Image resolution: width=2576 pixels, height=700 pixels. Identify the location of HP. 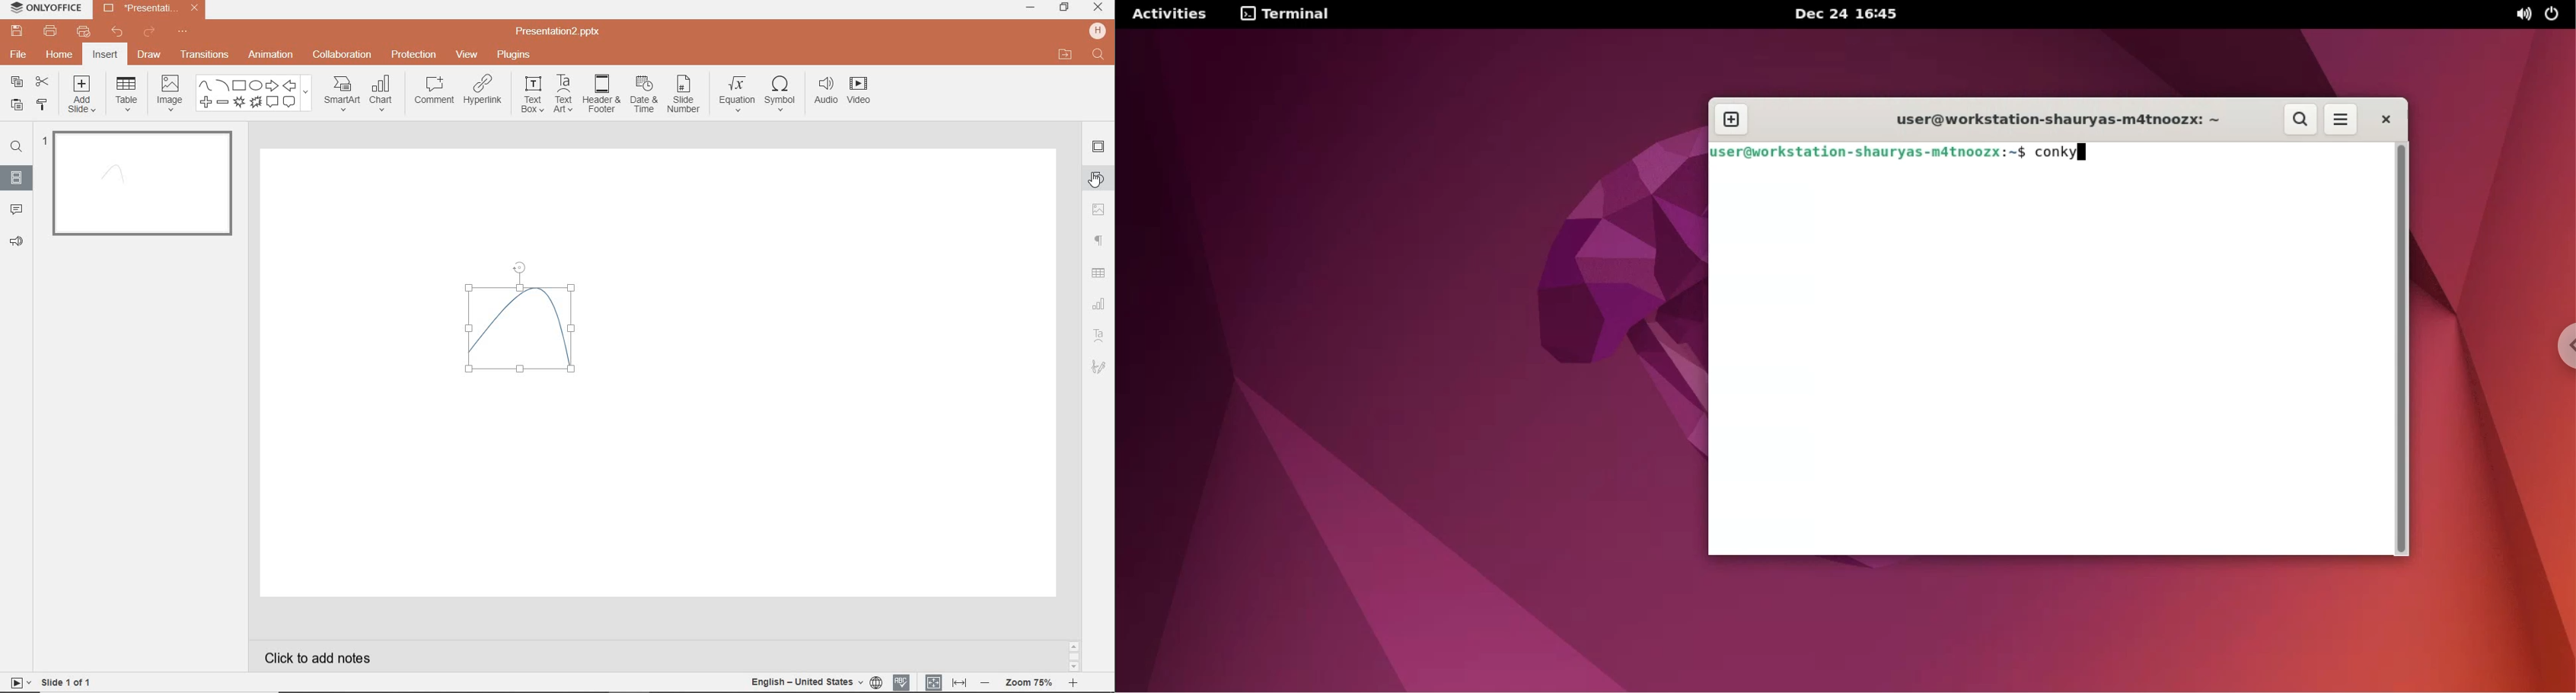
(1096, 30).